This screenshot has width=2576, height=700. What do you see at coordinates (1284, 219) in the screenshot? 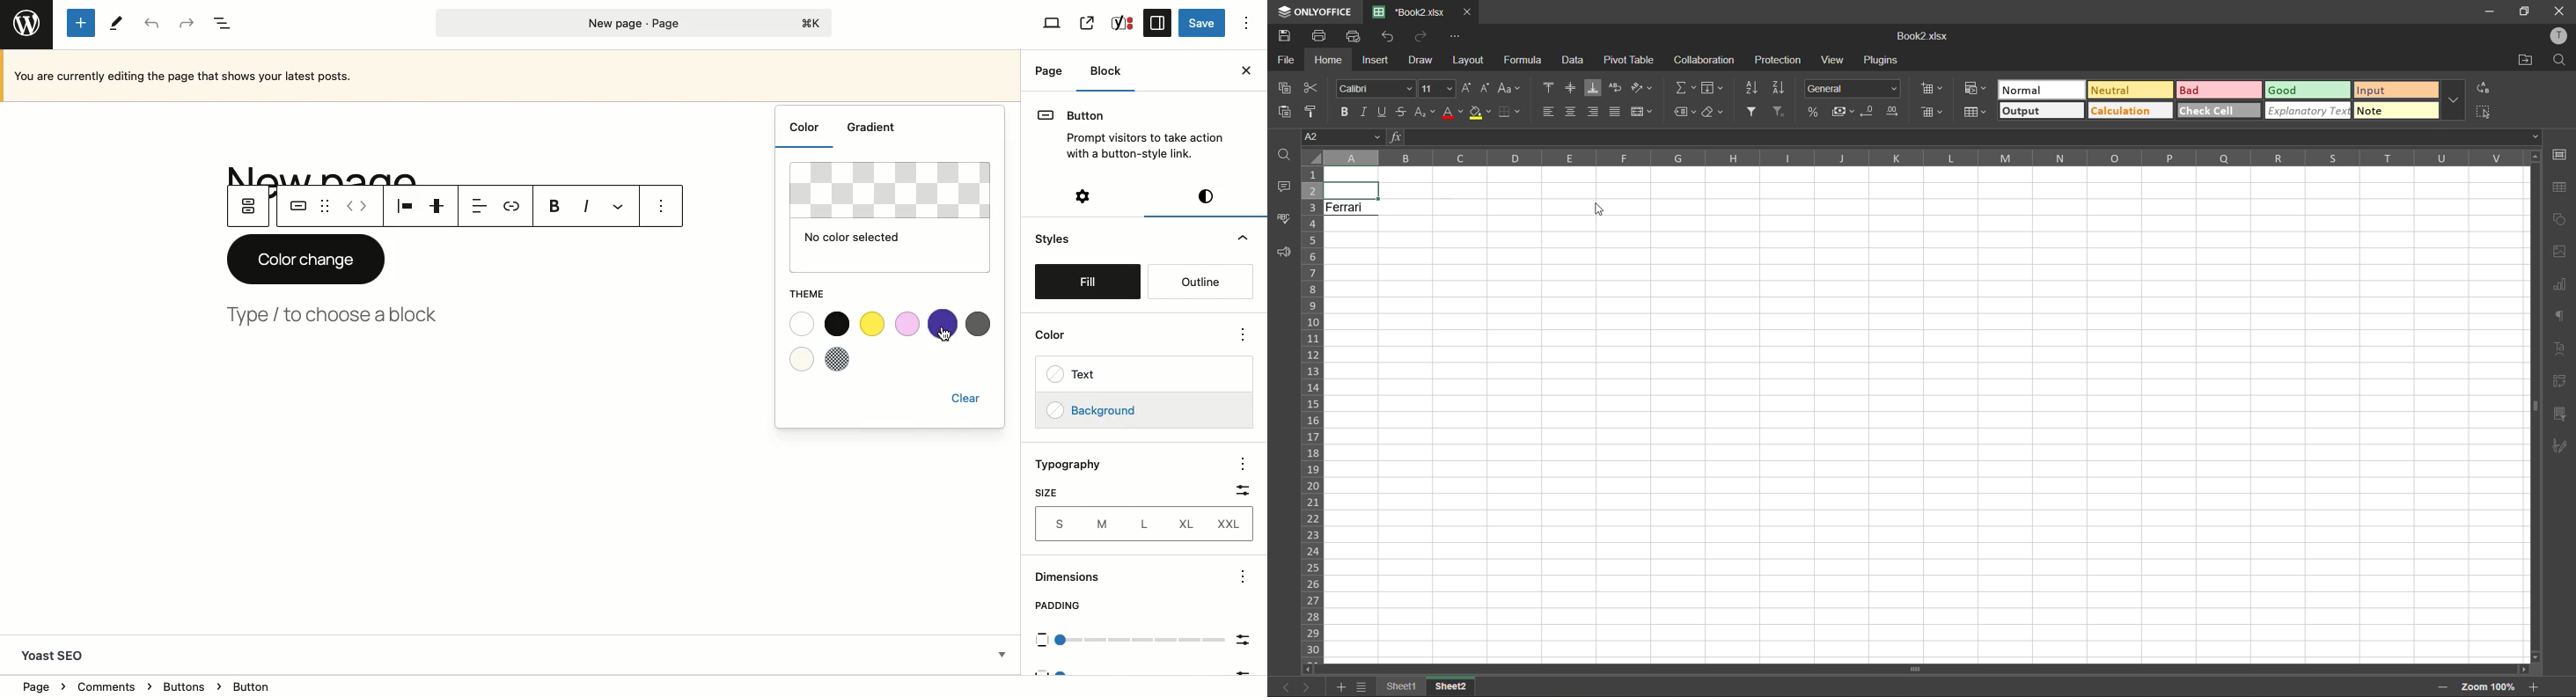
I see `spellcheck` at bounding box center [1284, 219].